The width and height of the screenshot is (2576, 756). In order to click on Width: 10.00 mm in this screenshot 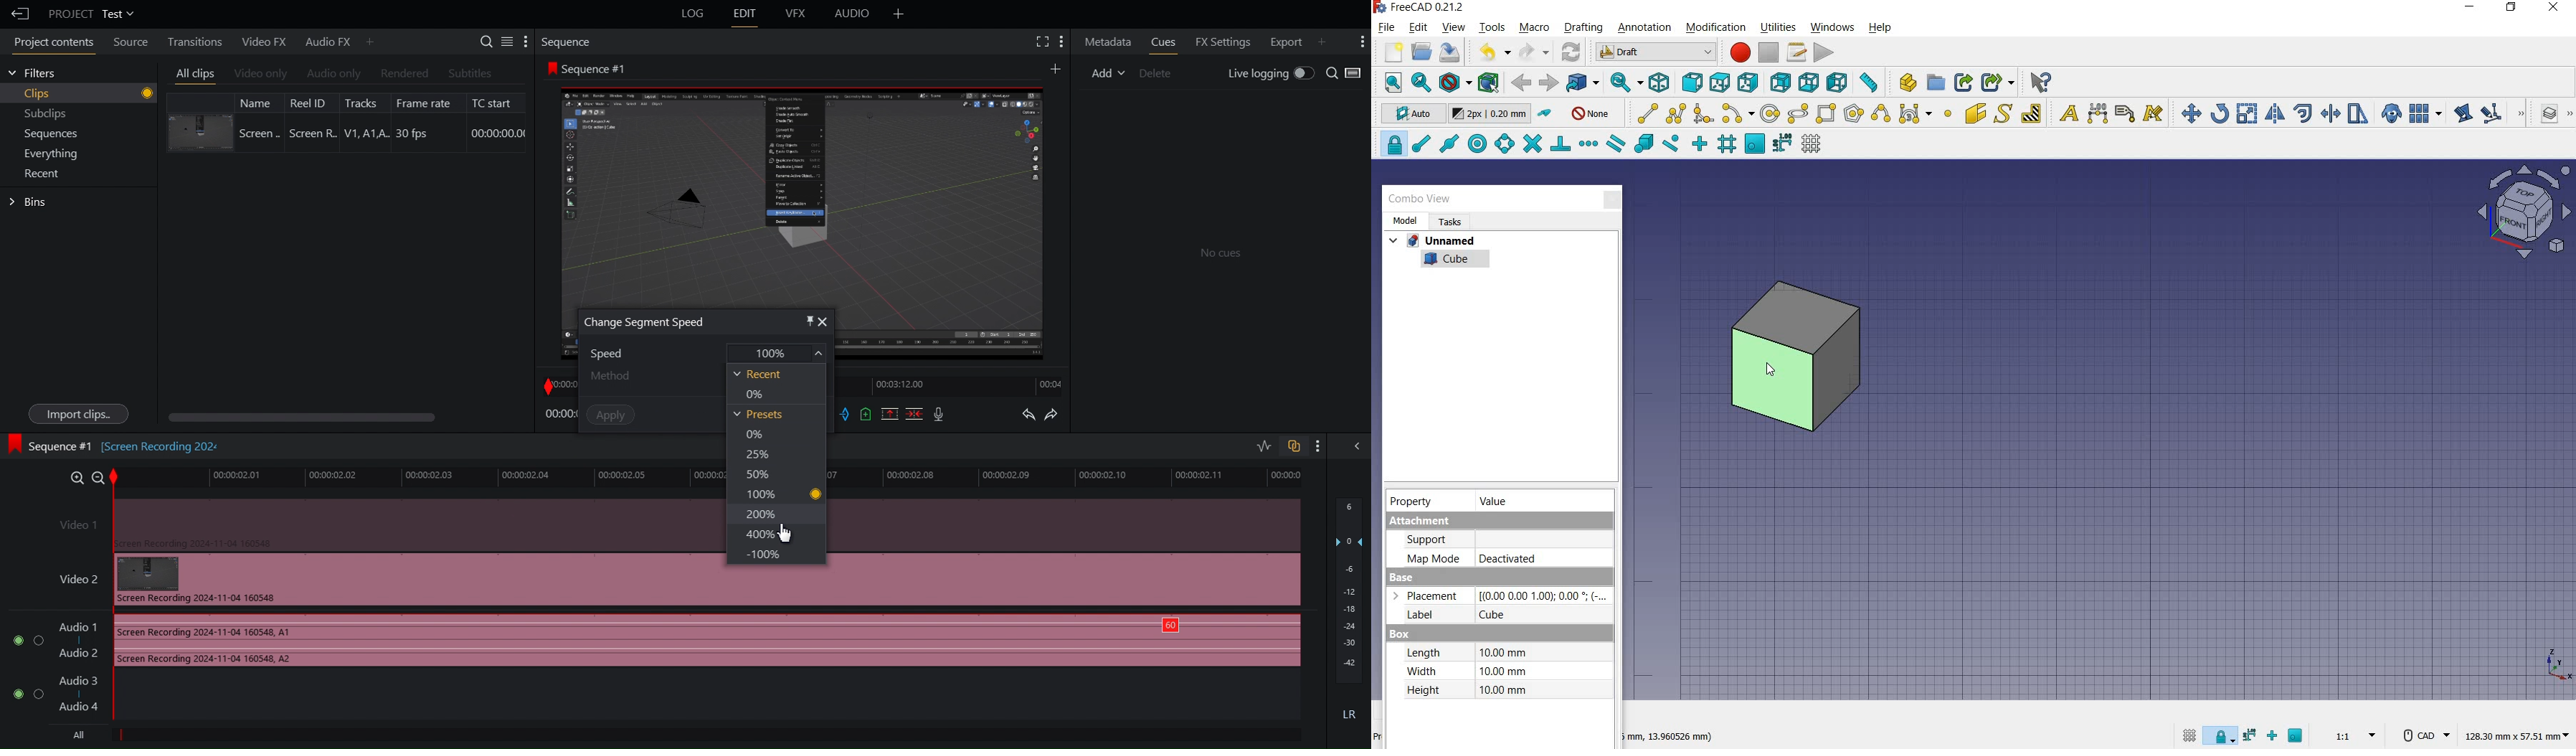, I will do `click(1466, 672)`.